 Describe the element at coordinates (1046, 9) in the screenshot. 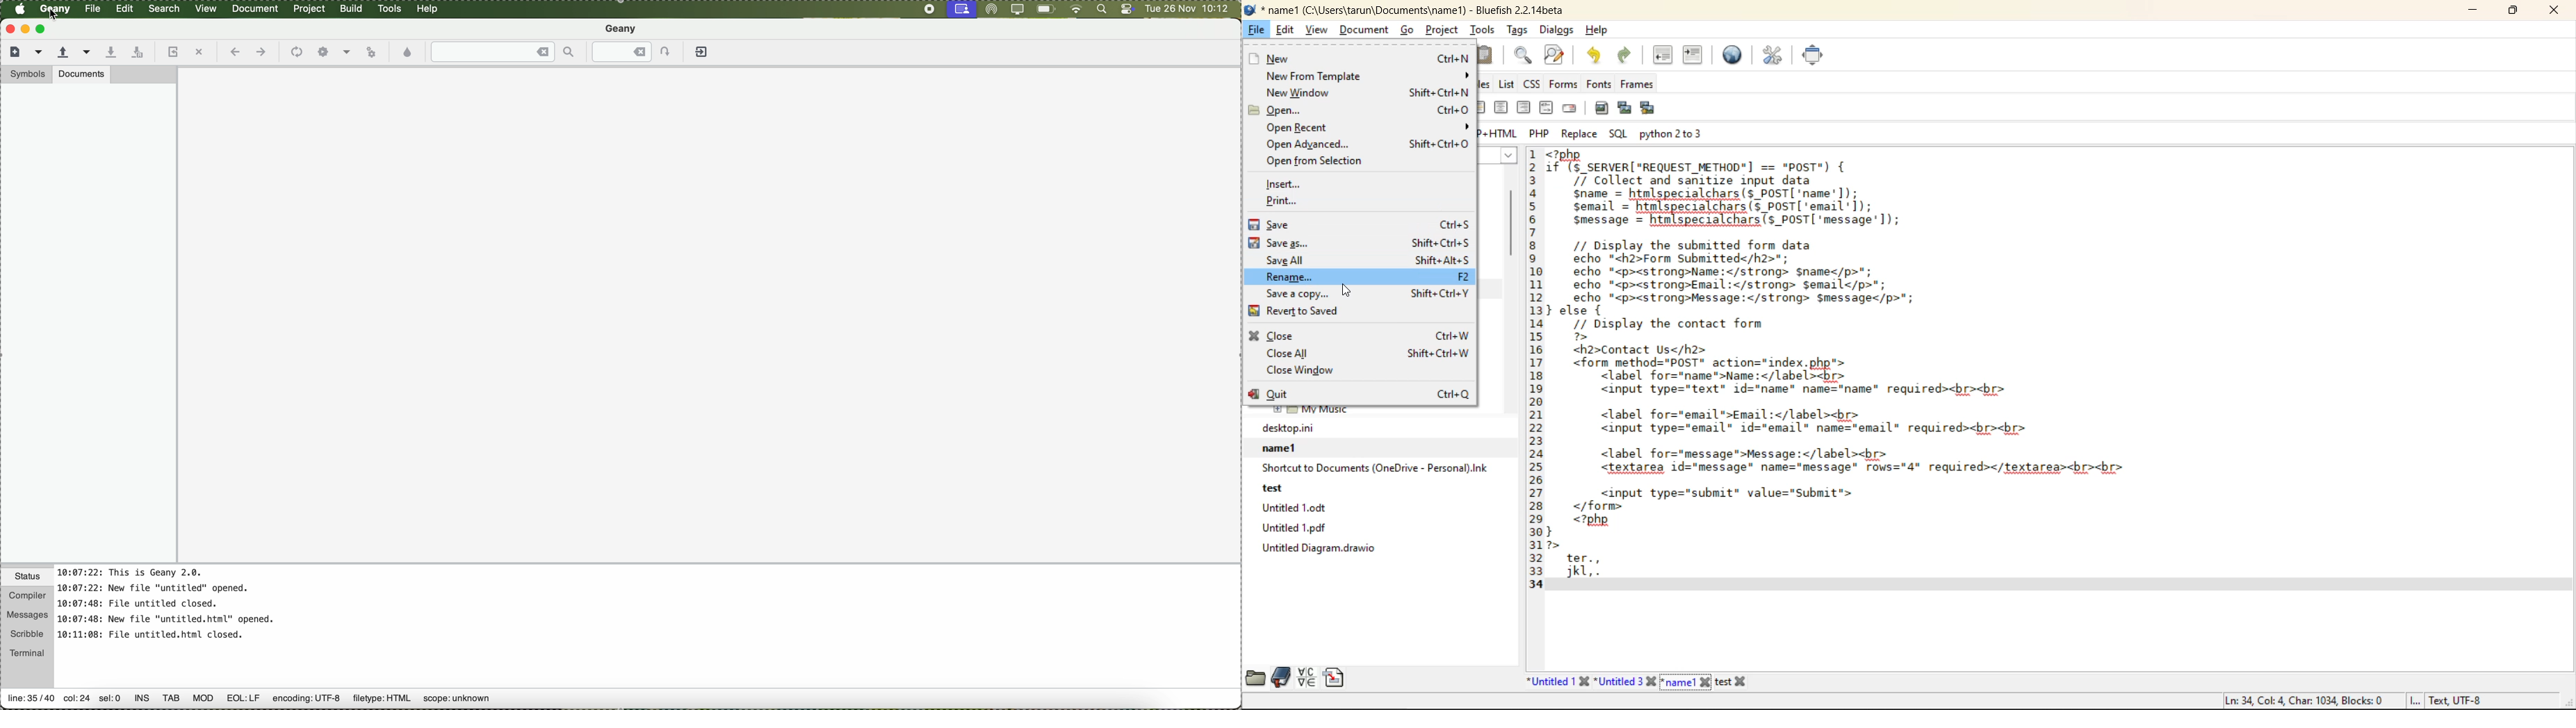

I see `battery` at that location.